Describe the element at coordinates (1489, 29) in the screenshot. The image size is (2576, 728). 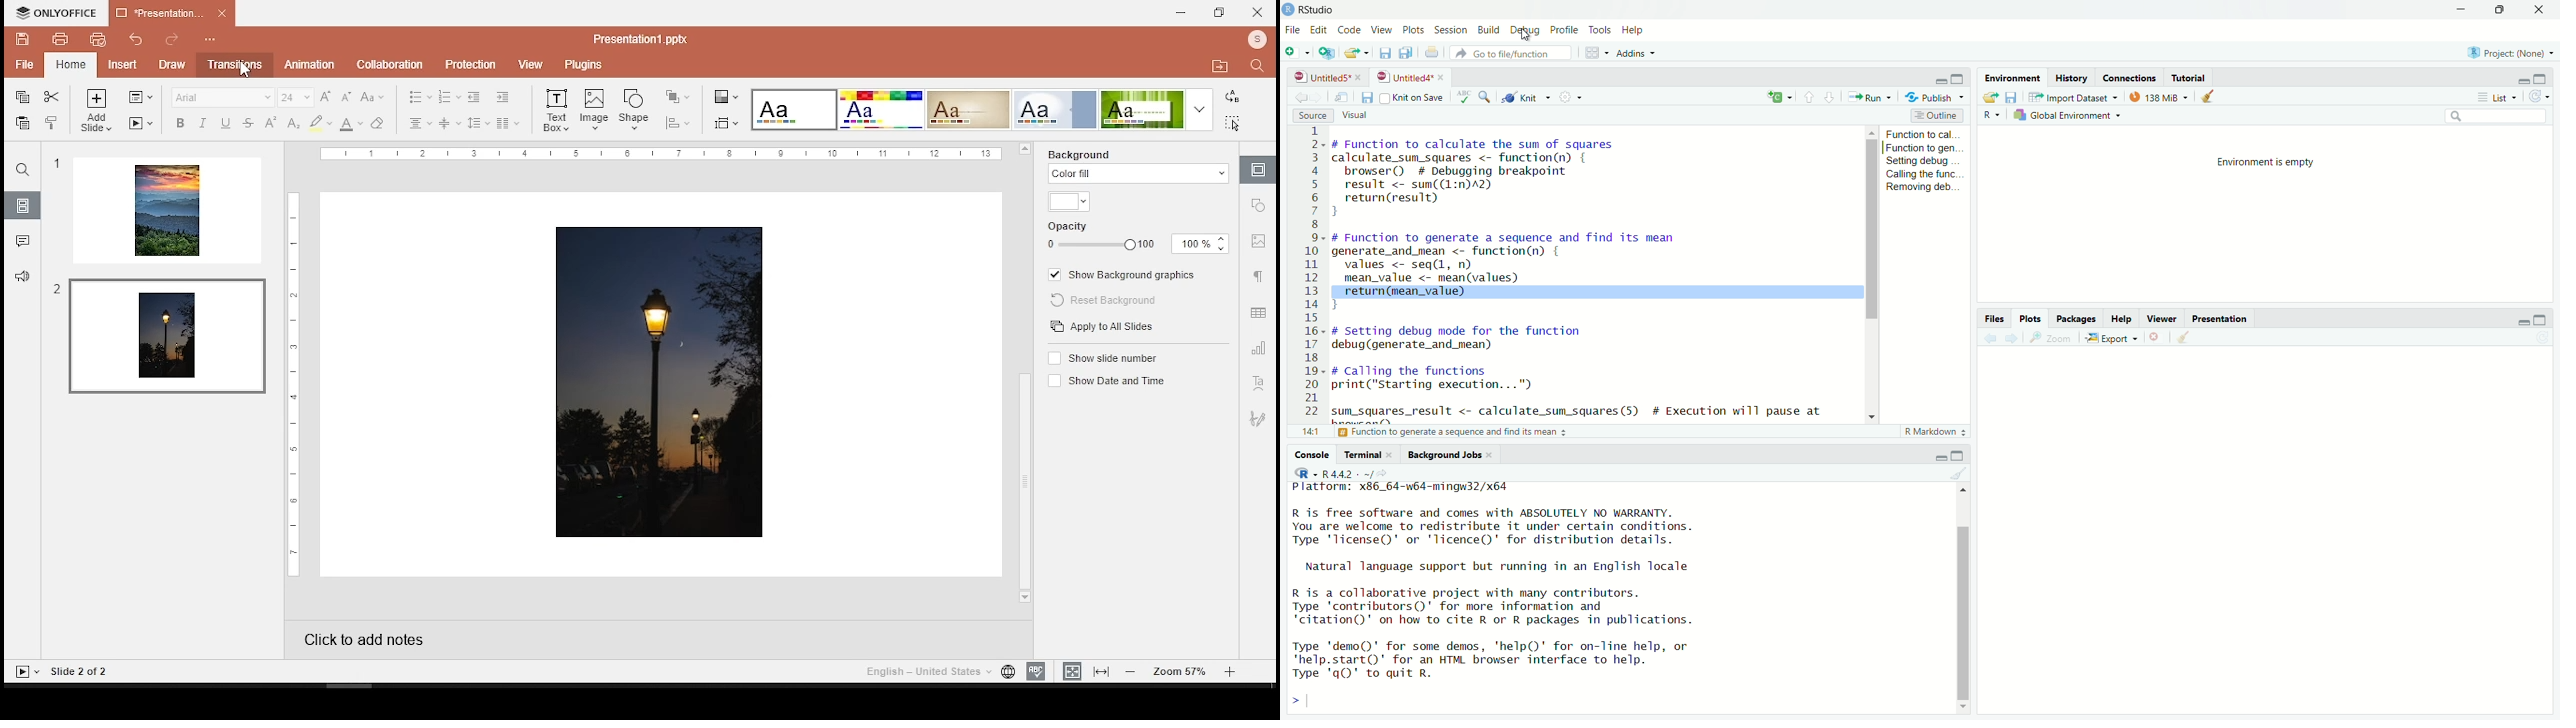
I see `build` at that location.